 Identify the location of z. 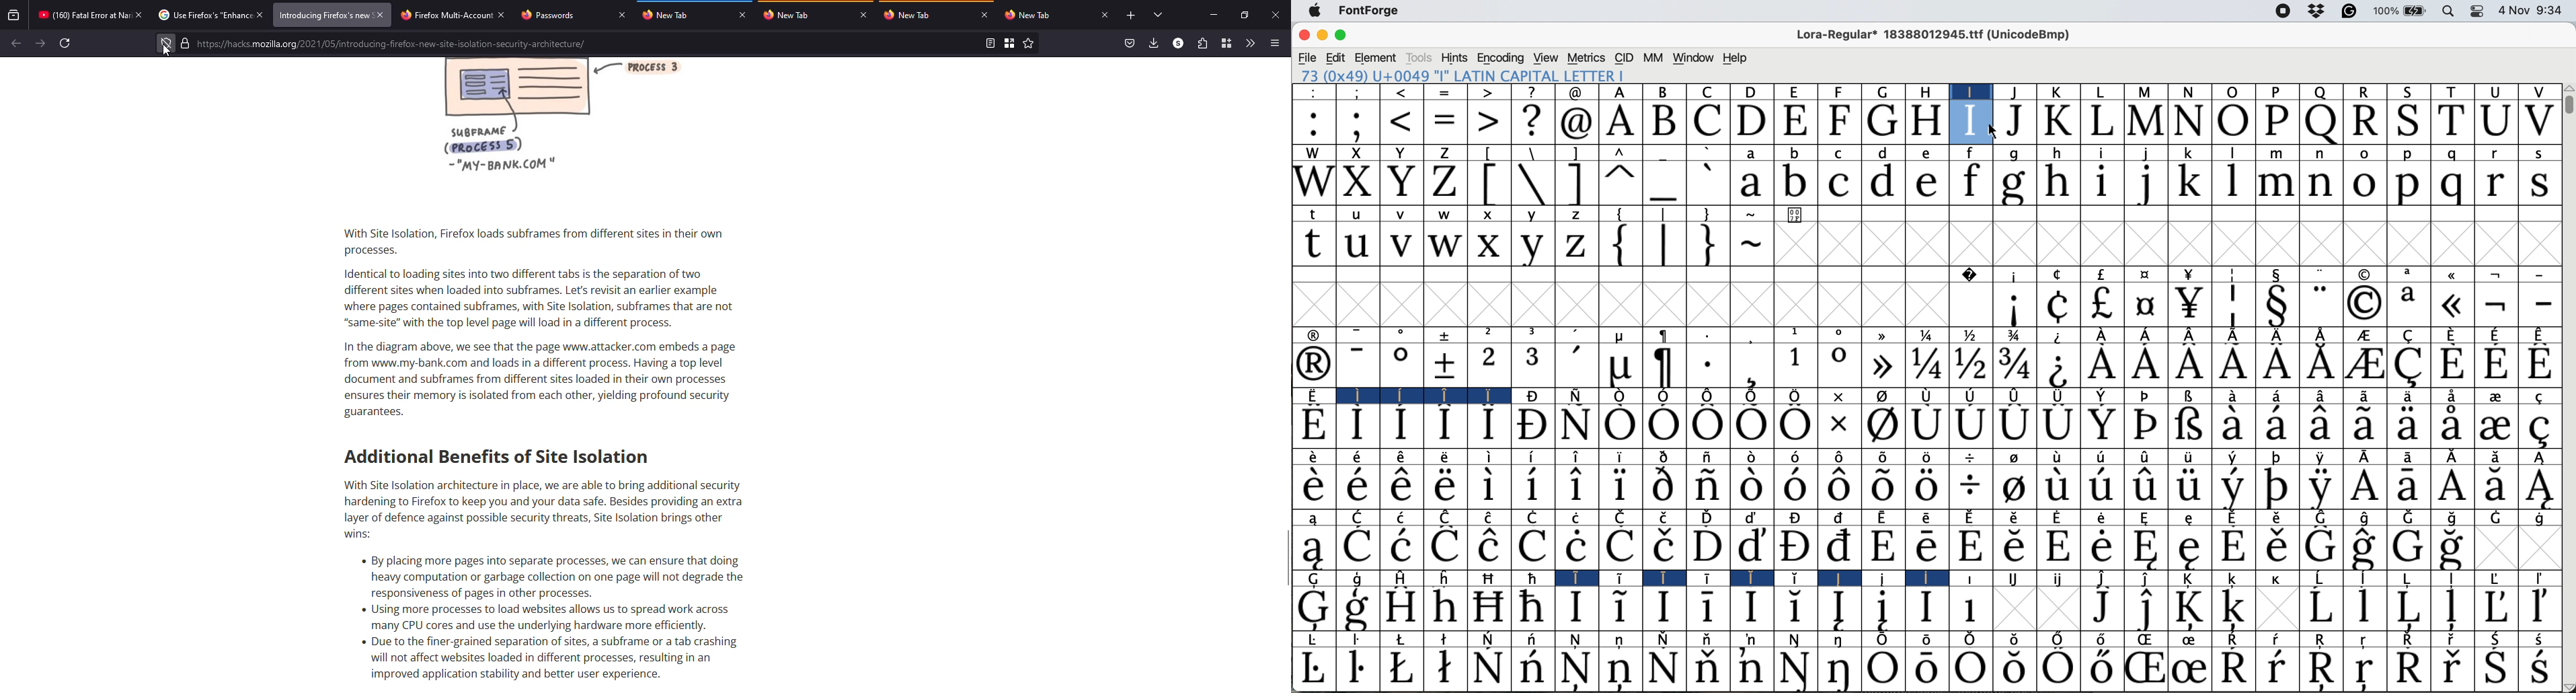
(1575, 246).